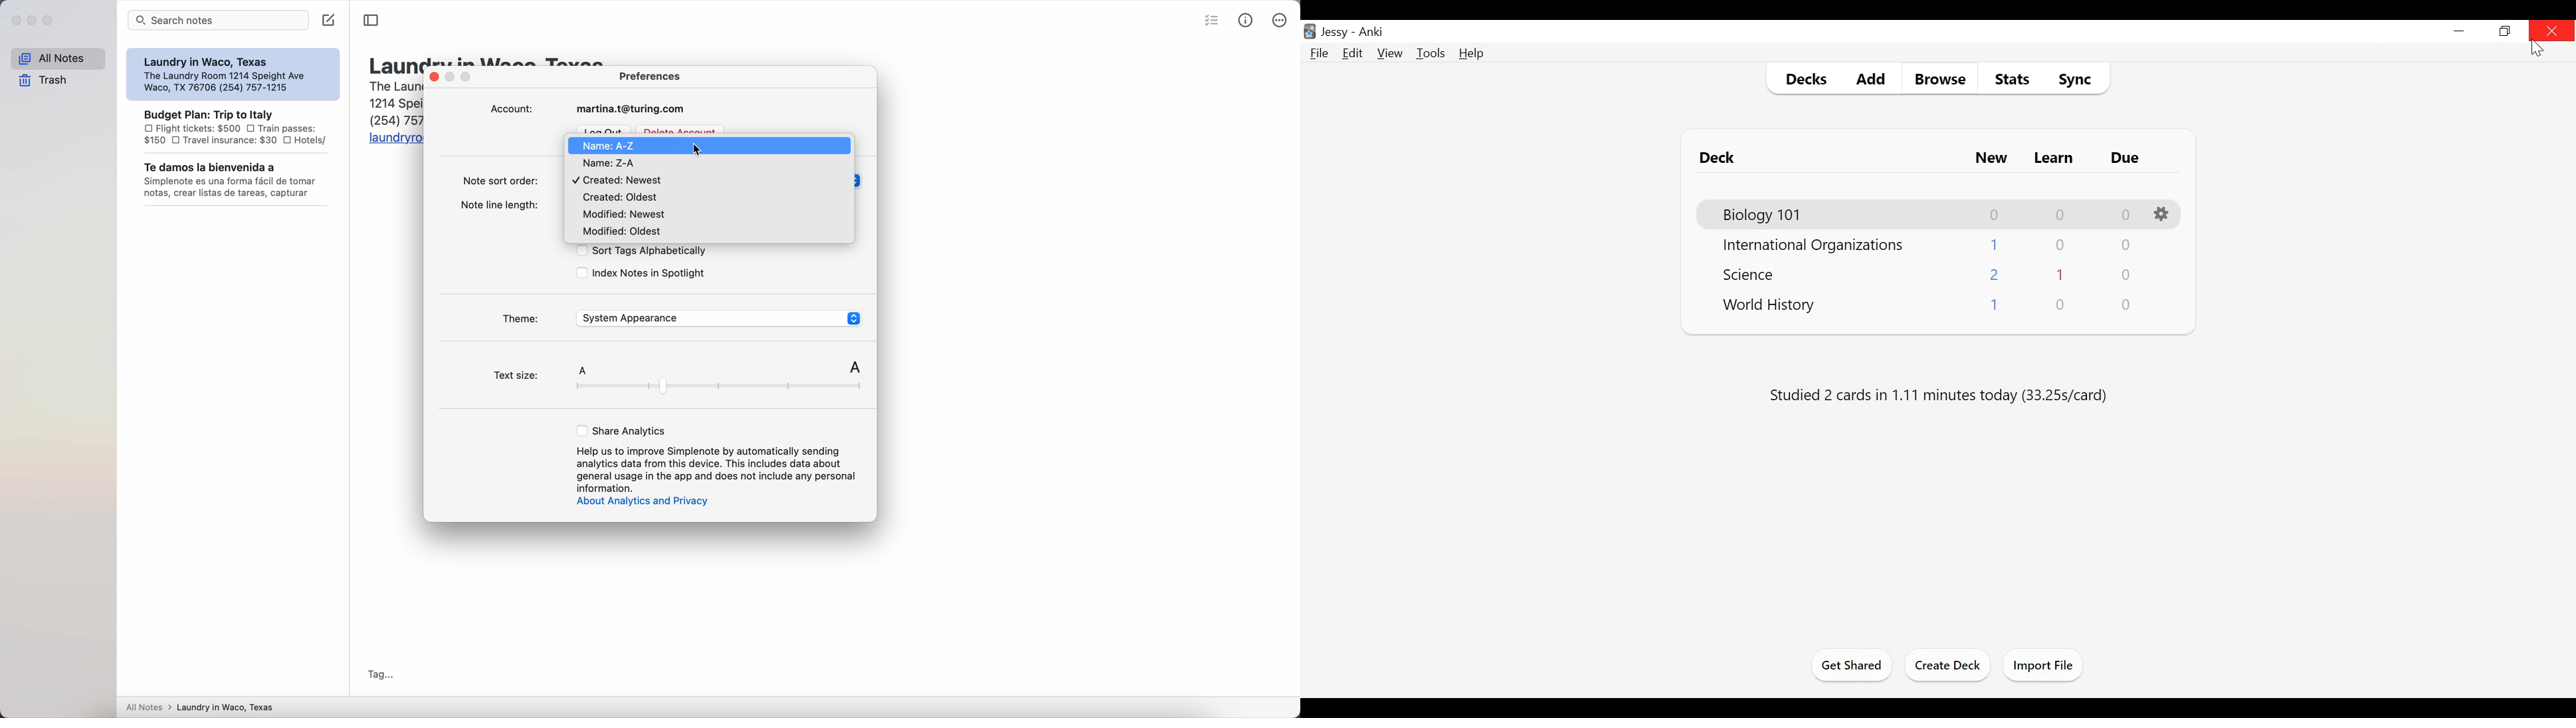 This screenshot has width=2576, height=728. What do you see at coordinates (1717, 158) in the screenshot?
I see `Deck` at bounding box center [1717, 158].